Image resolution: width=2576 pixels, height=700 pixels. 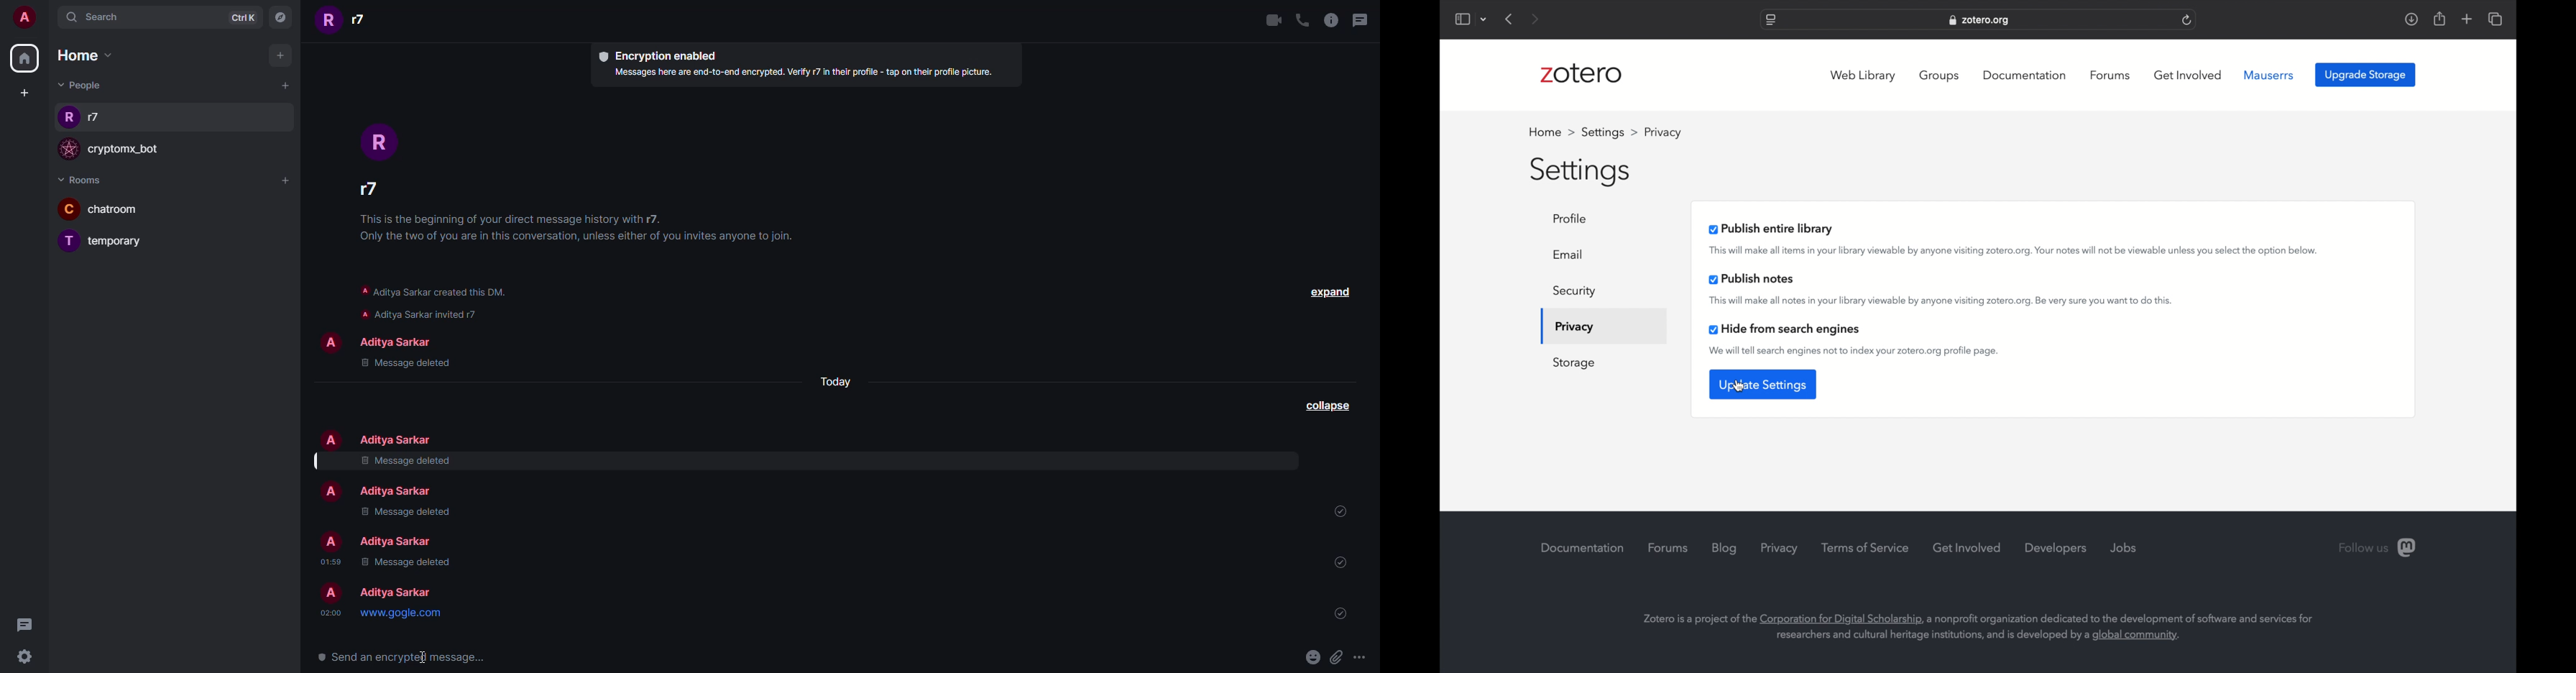 I want to click on emoji, so click(x=1311, y=656).